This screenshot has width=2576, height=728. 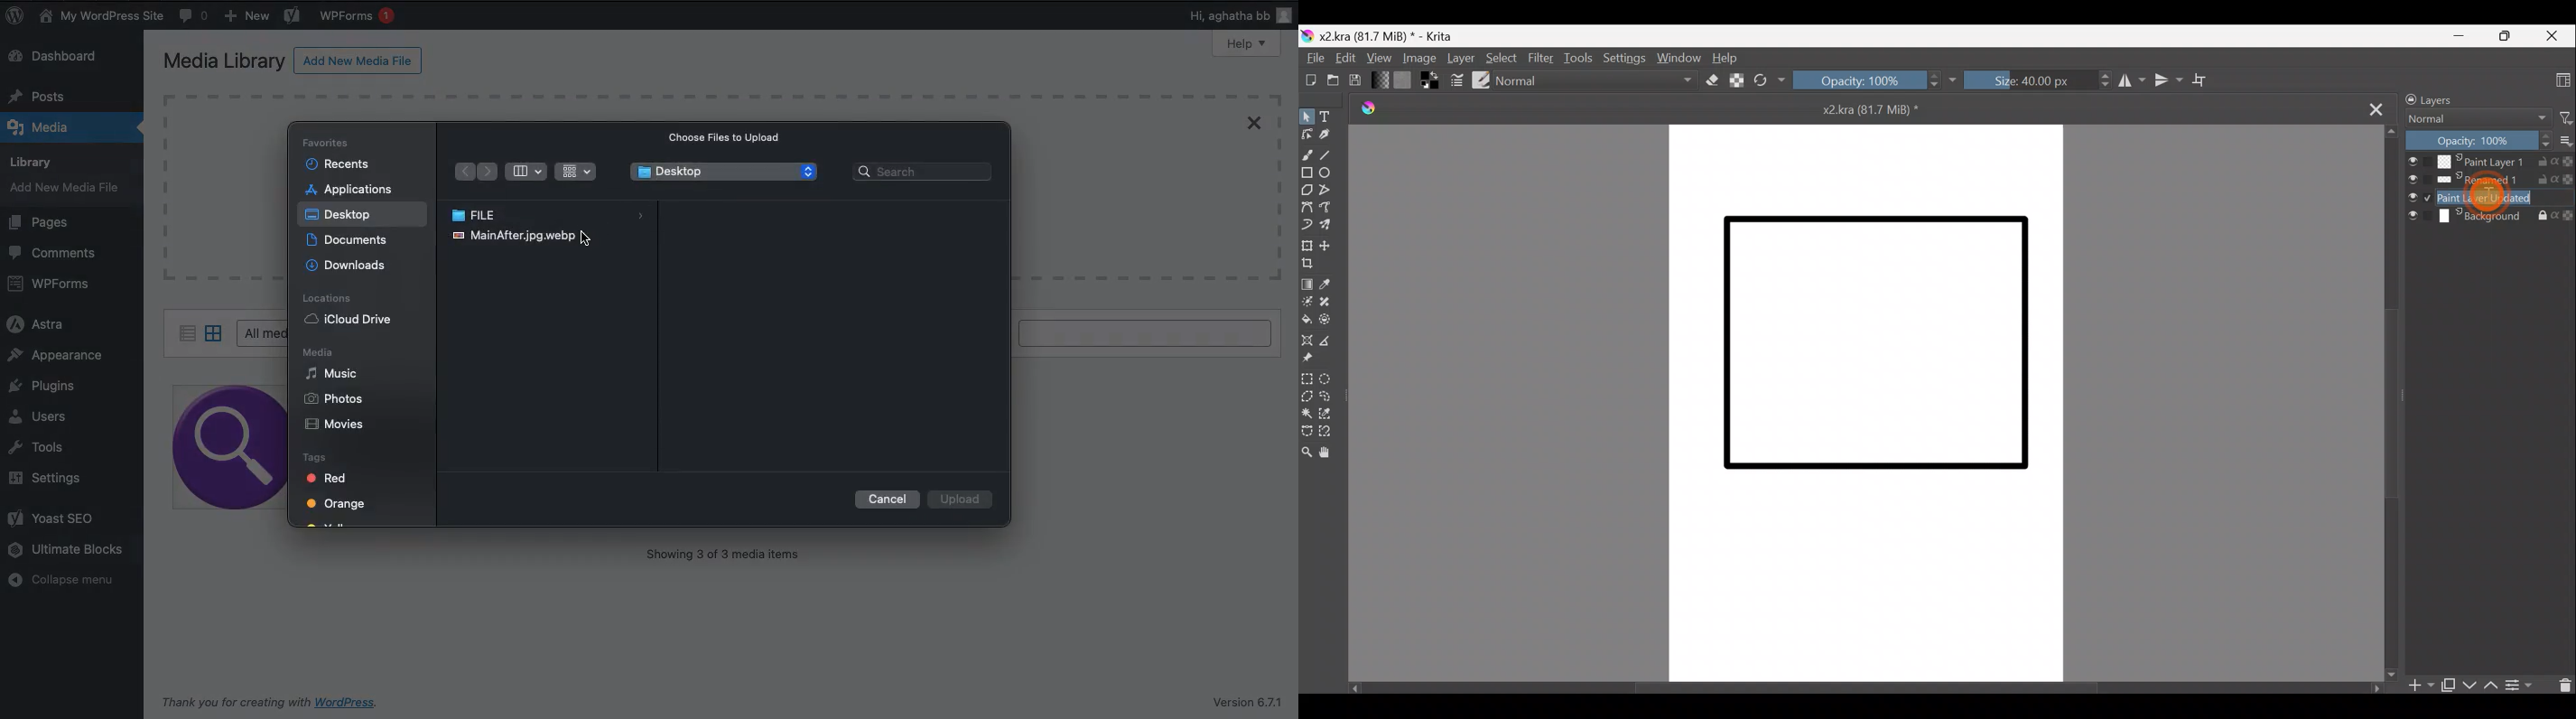 What do you see at coordinates (2460, 37) in the screenshot?
I see `Minimize` at bounding box center [2460, 37].